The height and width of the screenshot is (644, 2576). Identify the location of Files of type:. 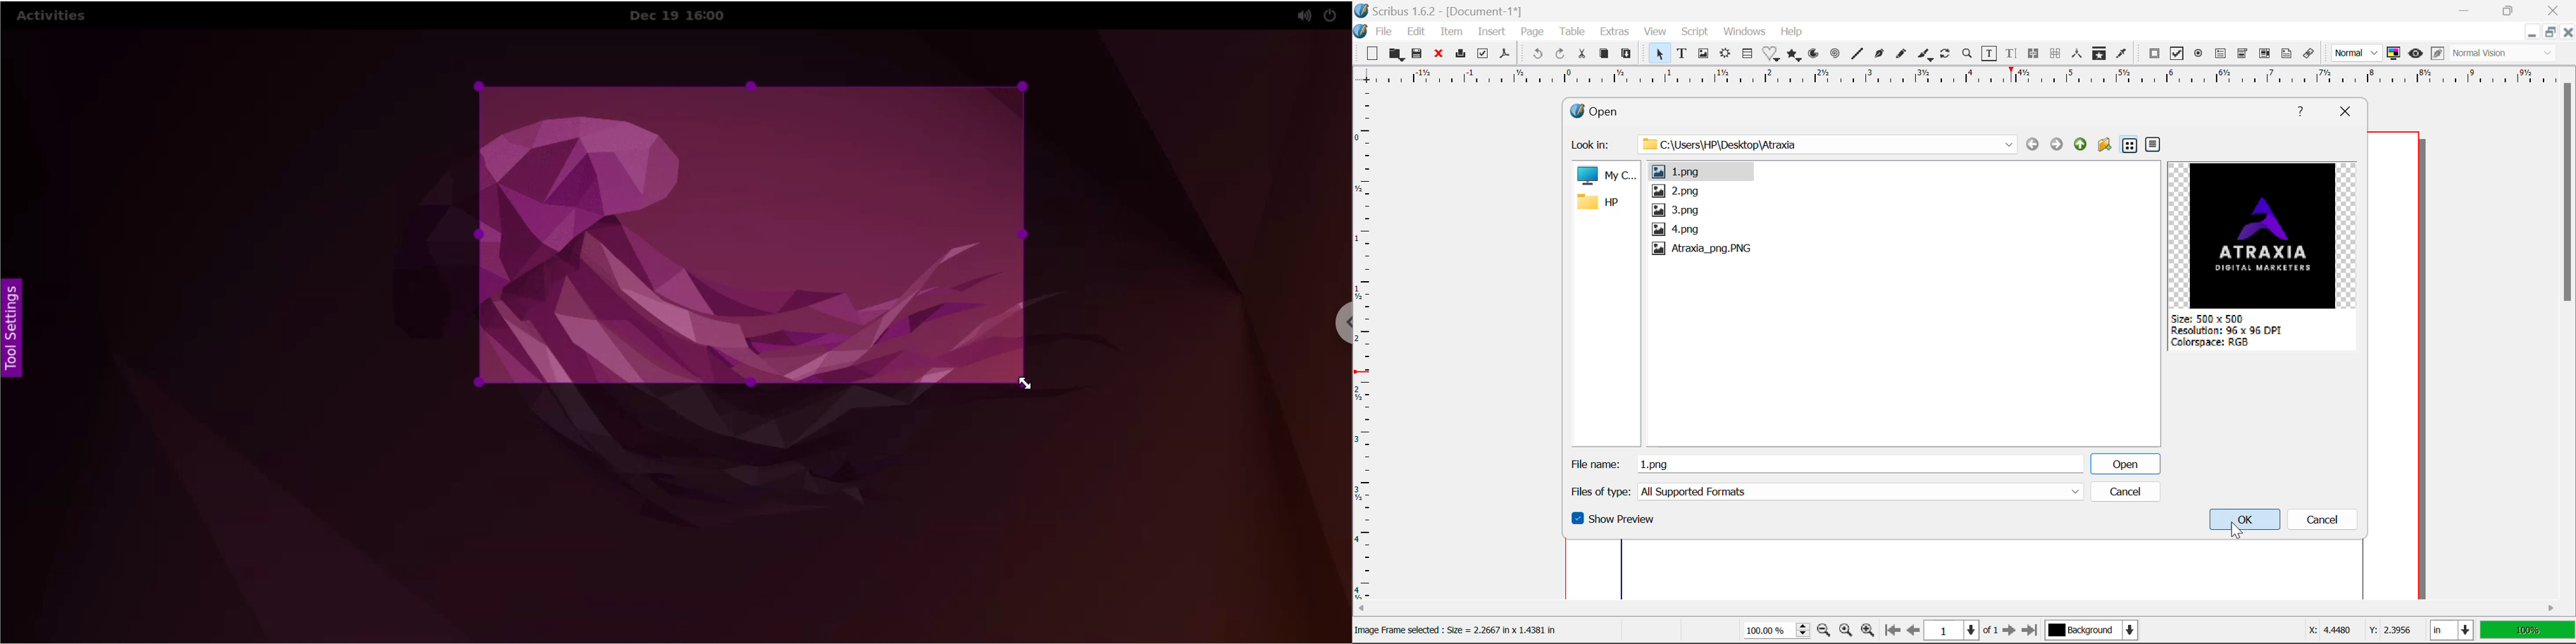
(1600, 492).